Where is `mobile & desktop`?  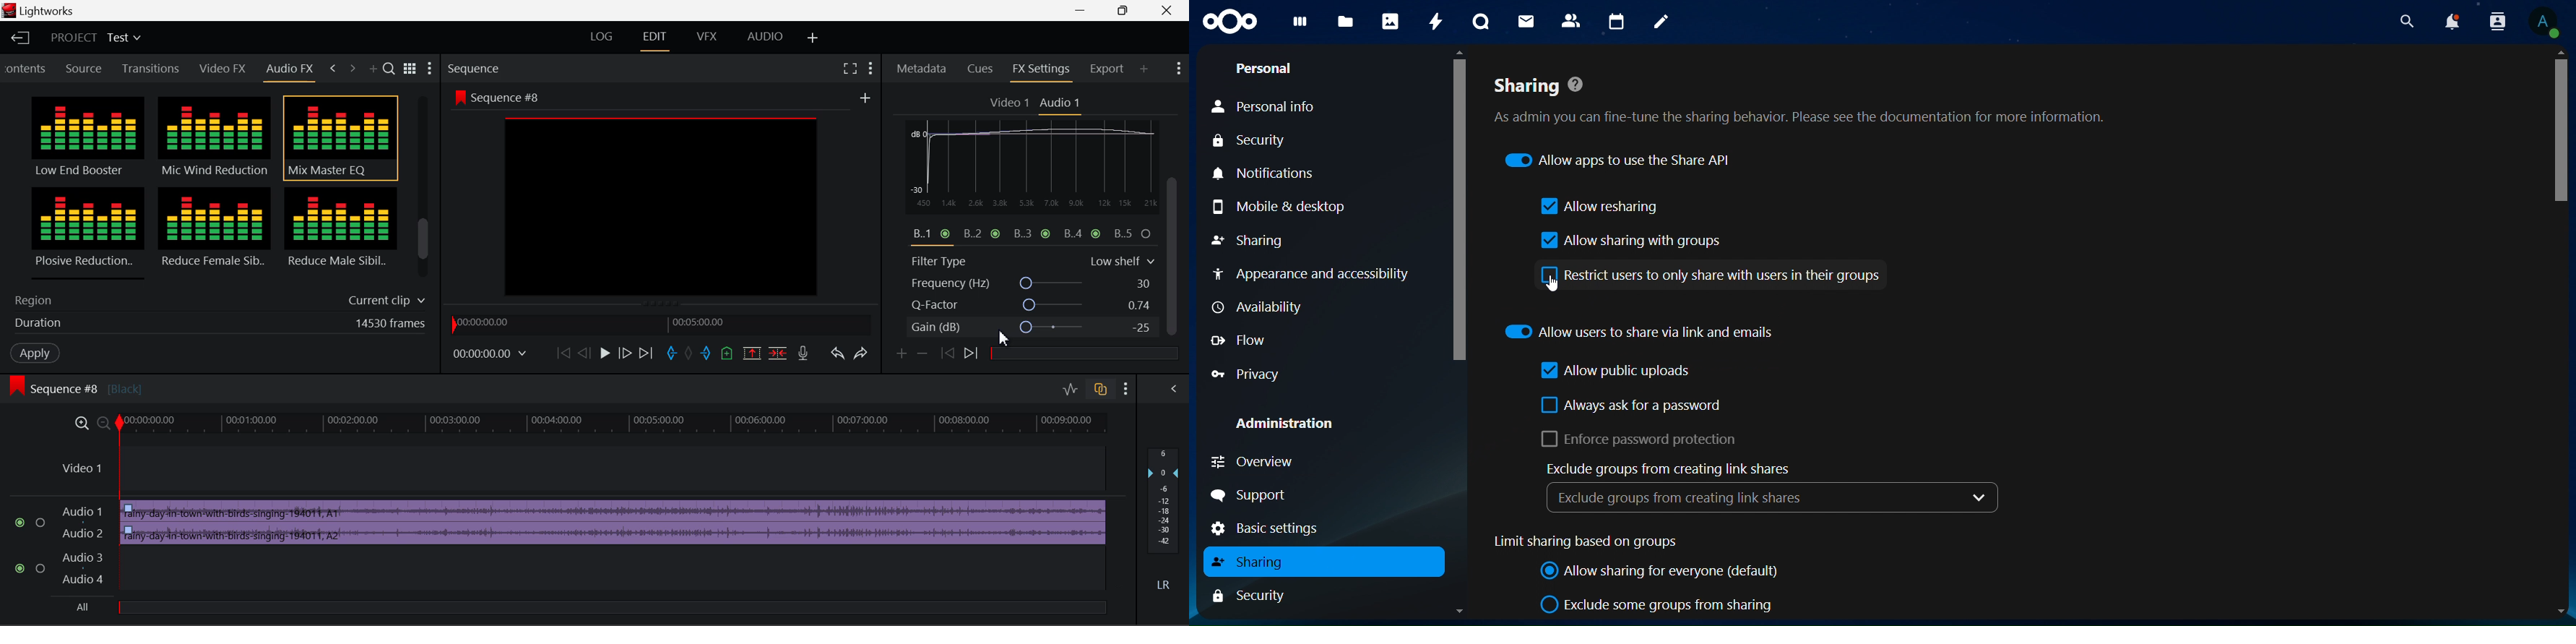
mobile & desktop is located at coordinates (1283, 207).